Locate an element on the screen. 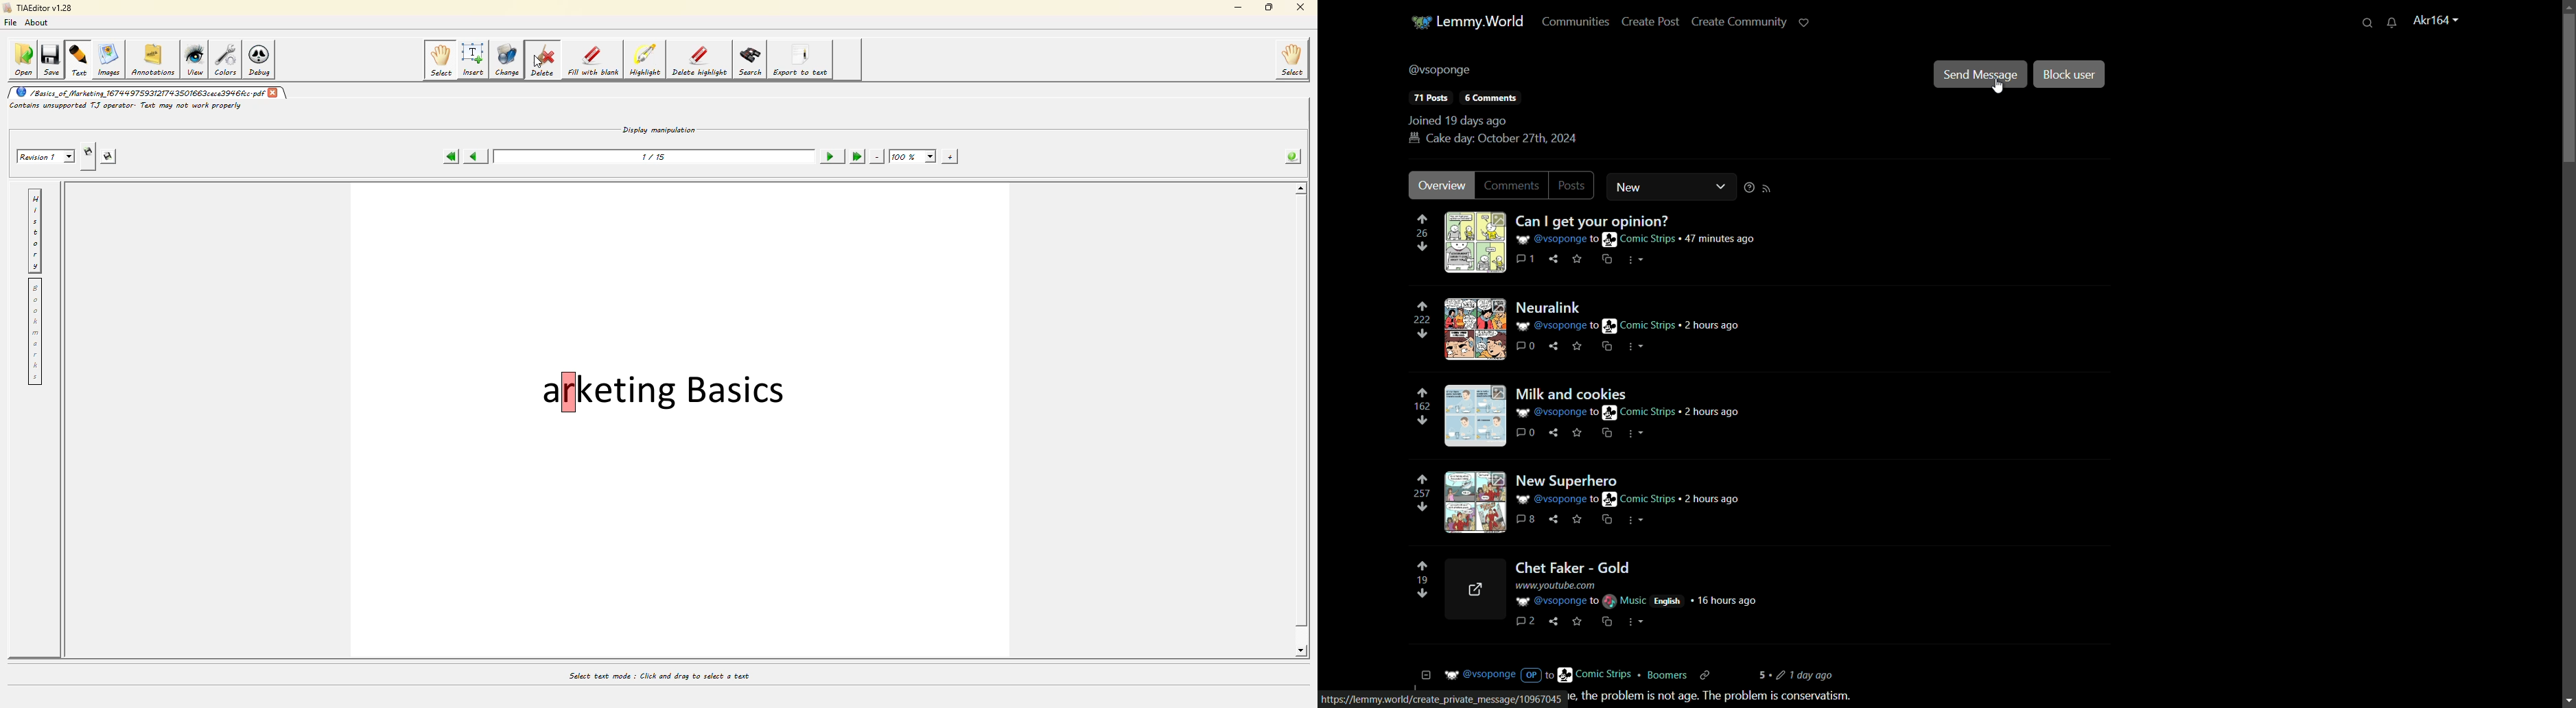 The height and width of the screenshot is (728, 2576). username is located at coordinates (2436, 20).